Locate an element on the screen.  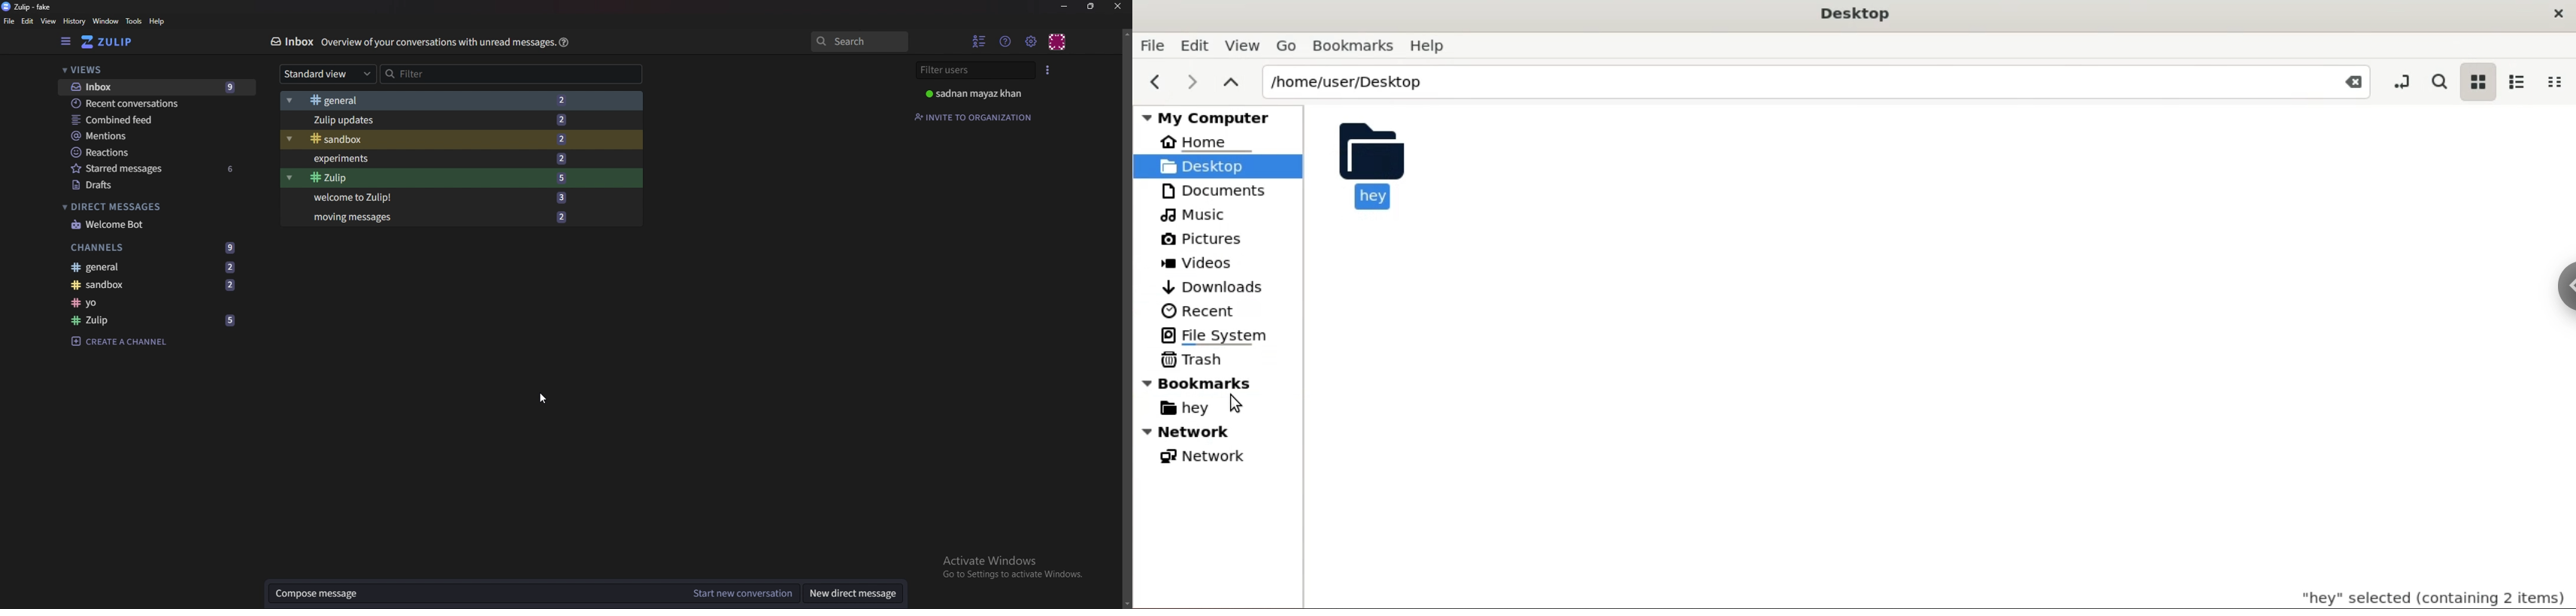
parent folders is located at coordinates (1232, 83).